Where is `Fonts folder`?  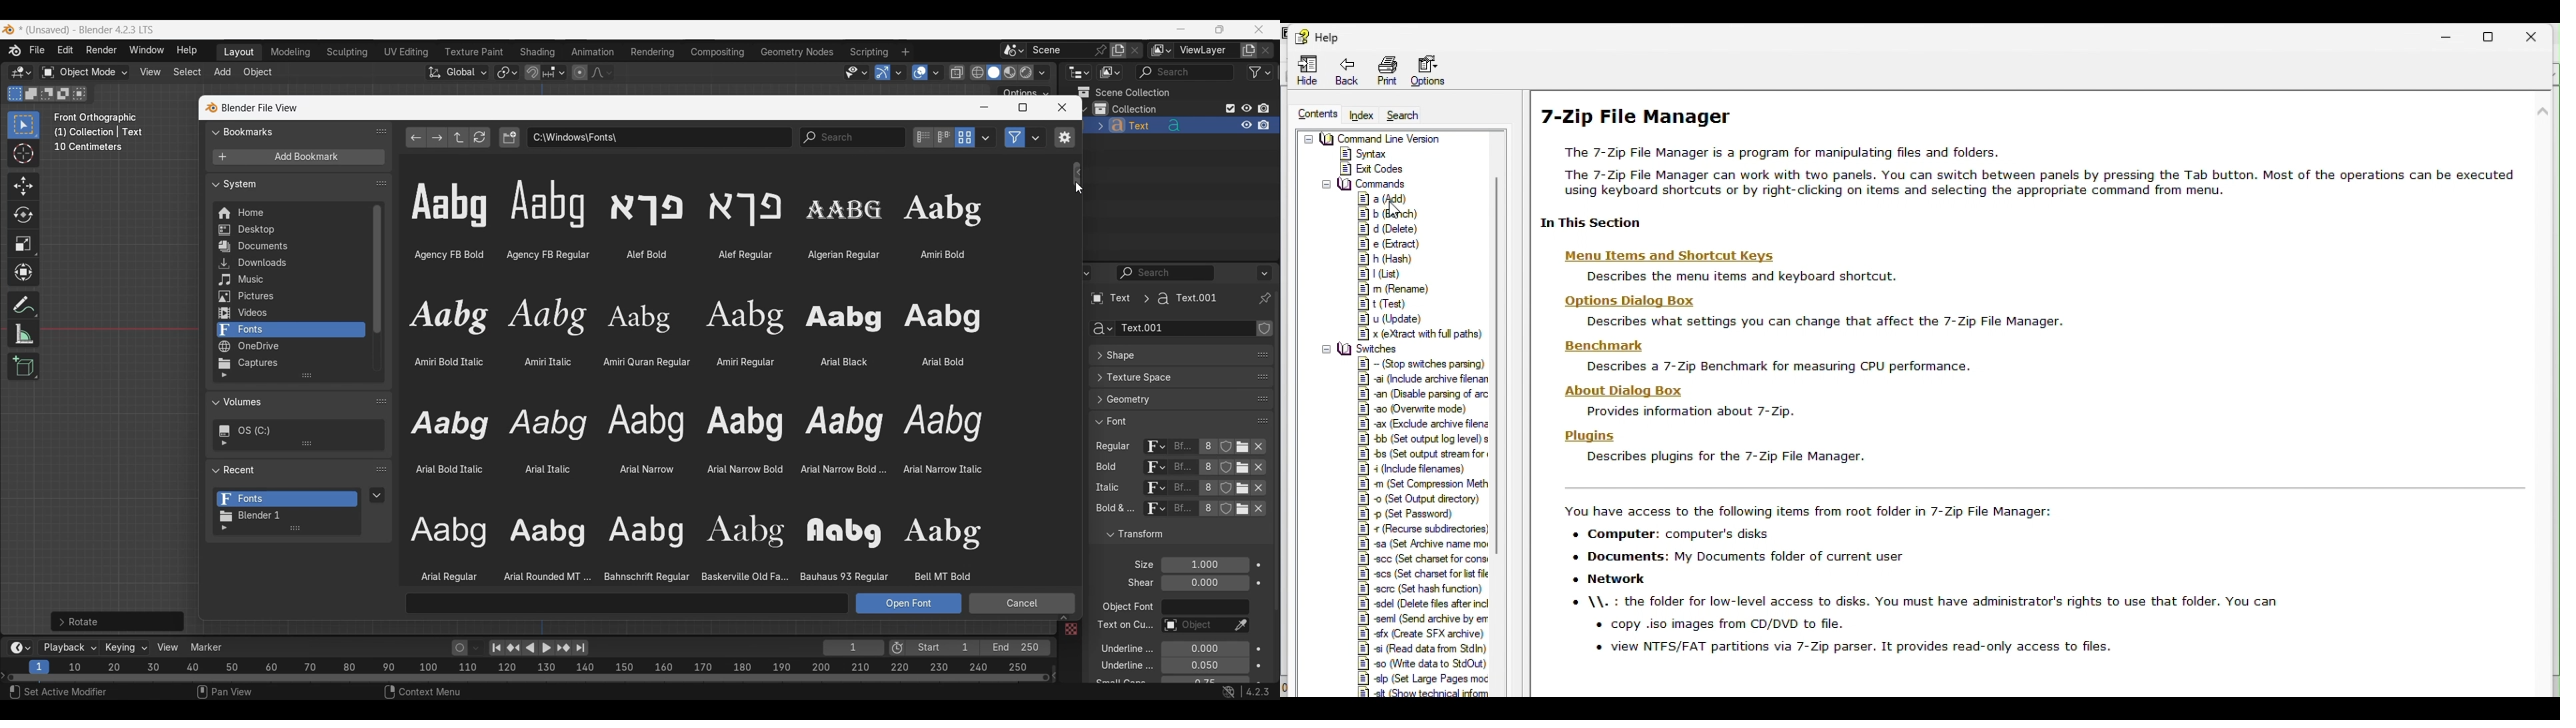 Fonts folder is located at coordinates (287, 499).